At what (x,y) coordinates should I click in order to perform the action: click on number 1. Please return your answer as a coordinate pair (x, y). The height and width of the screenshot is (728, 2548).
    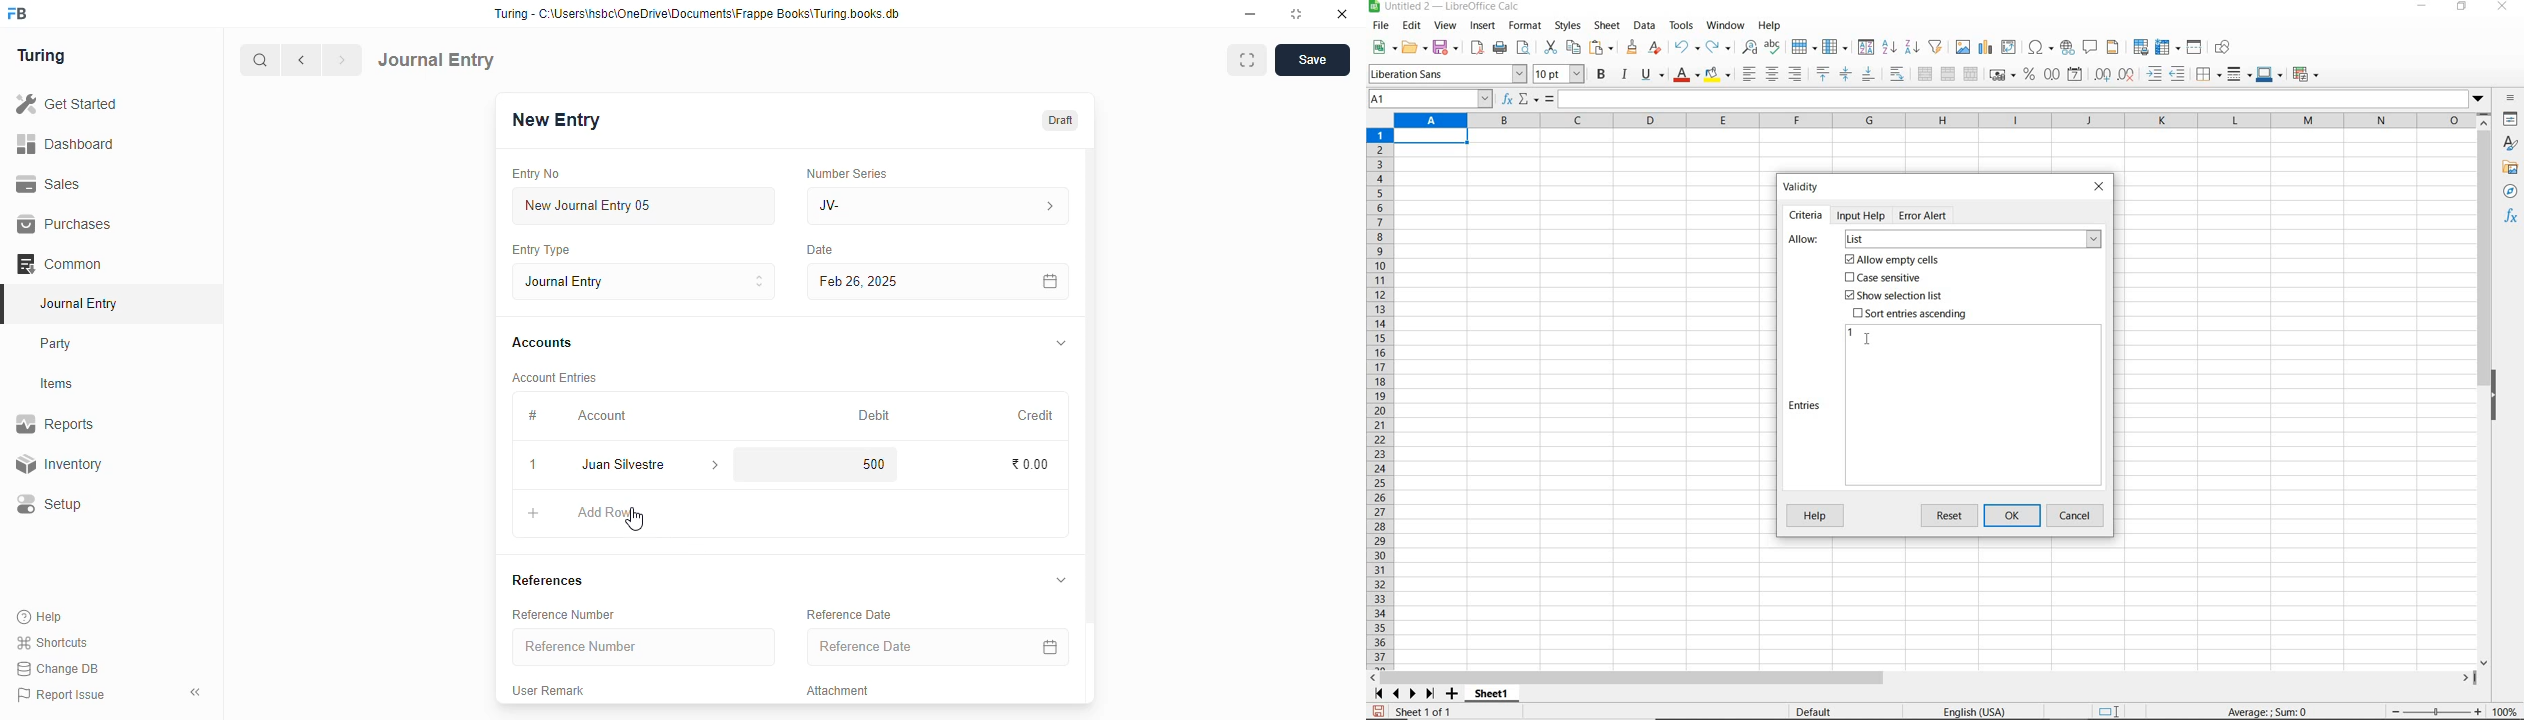
    Looking at the image, I should click on (1852, 332).